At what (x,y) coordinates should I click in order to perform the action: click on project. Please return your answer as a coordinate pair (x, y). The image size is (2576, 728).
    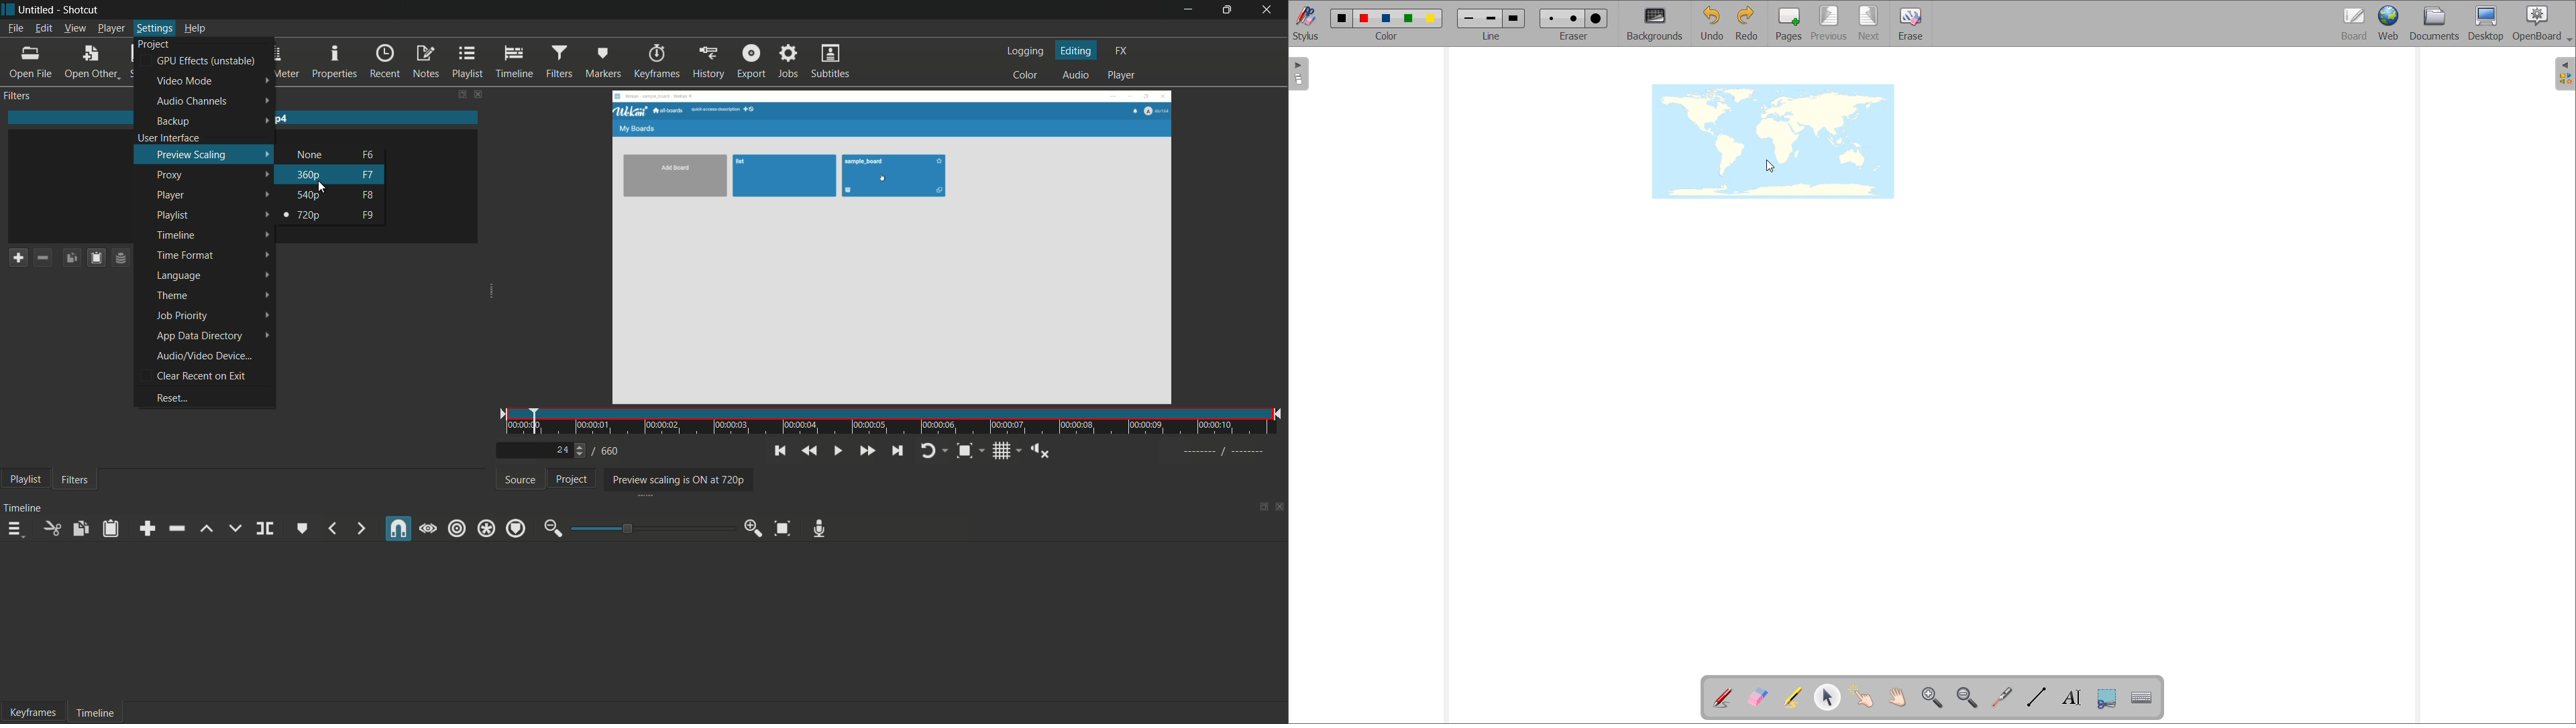
    Looking at the image, I should click on (154, 44).